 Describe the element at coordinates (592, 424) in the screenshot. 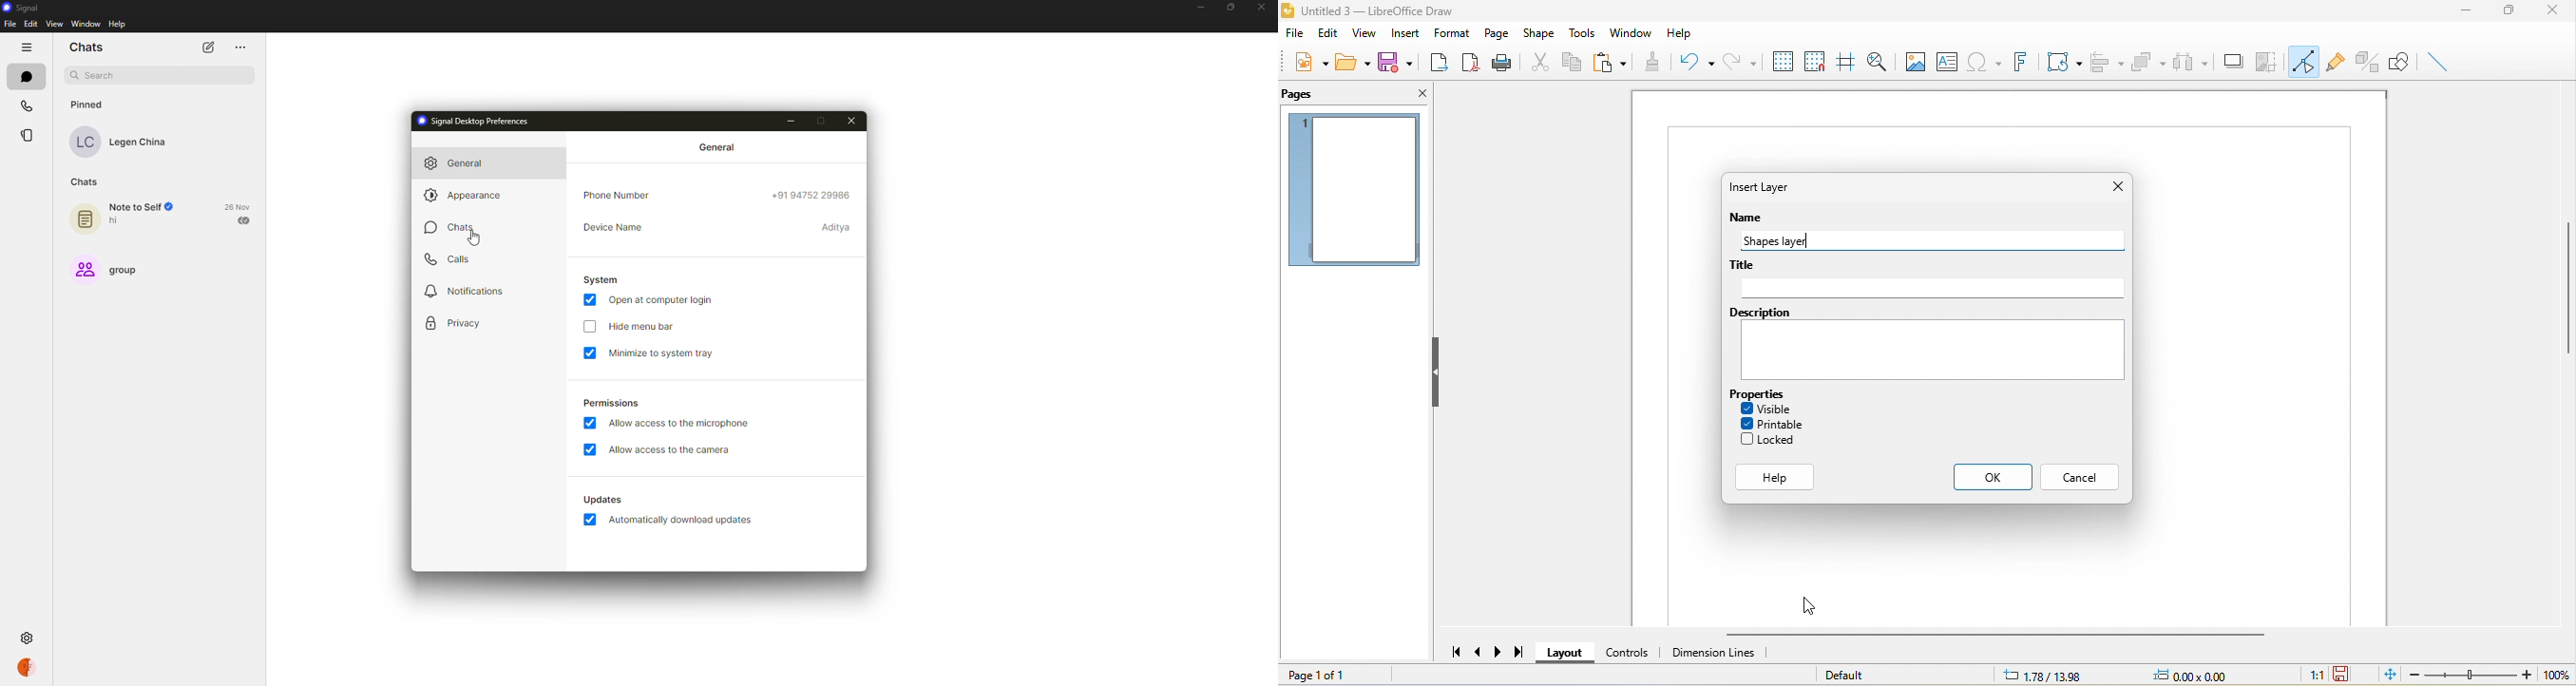

I see `enabled` at that location.